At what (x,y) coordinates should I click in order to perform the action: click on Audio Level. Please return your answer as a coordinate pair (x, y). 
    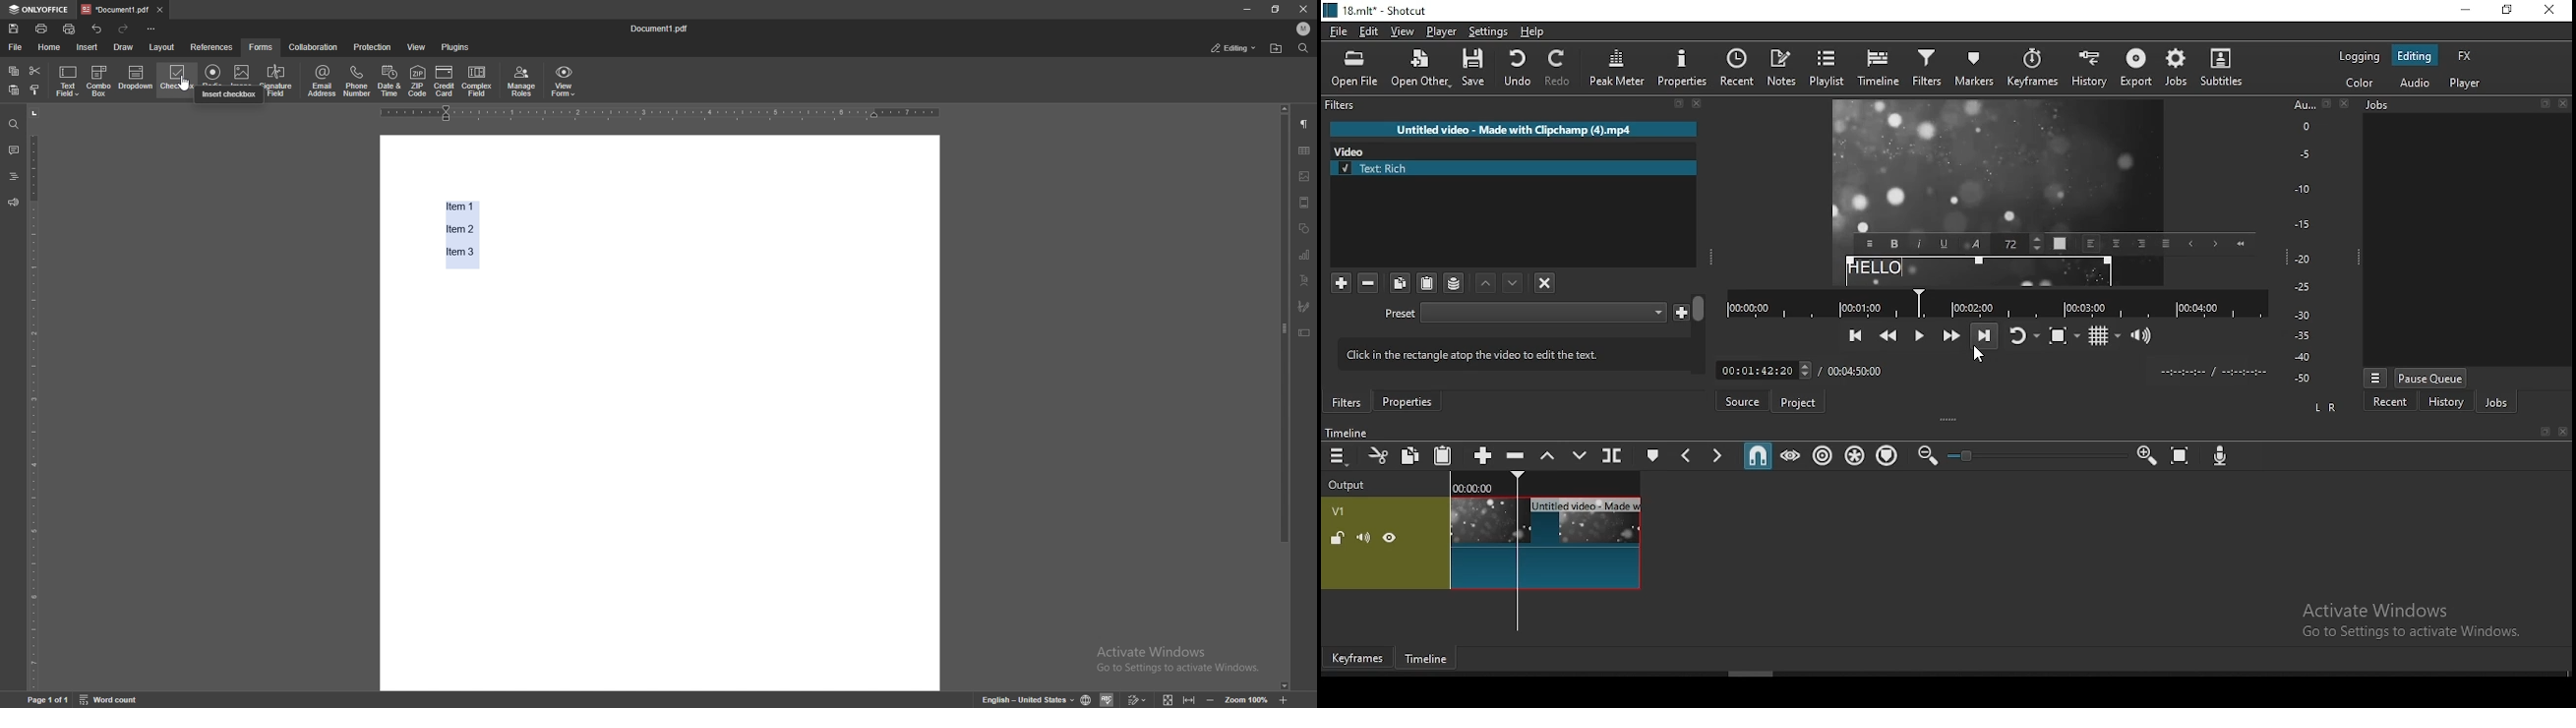
    Looking at the image, I should click on (2309, 242).